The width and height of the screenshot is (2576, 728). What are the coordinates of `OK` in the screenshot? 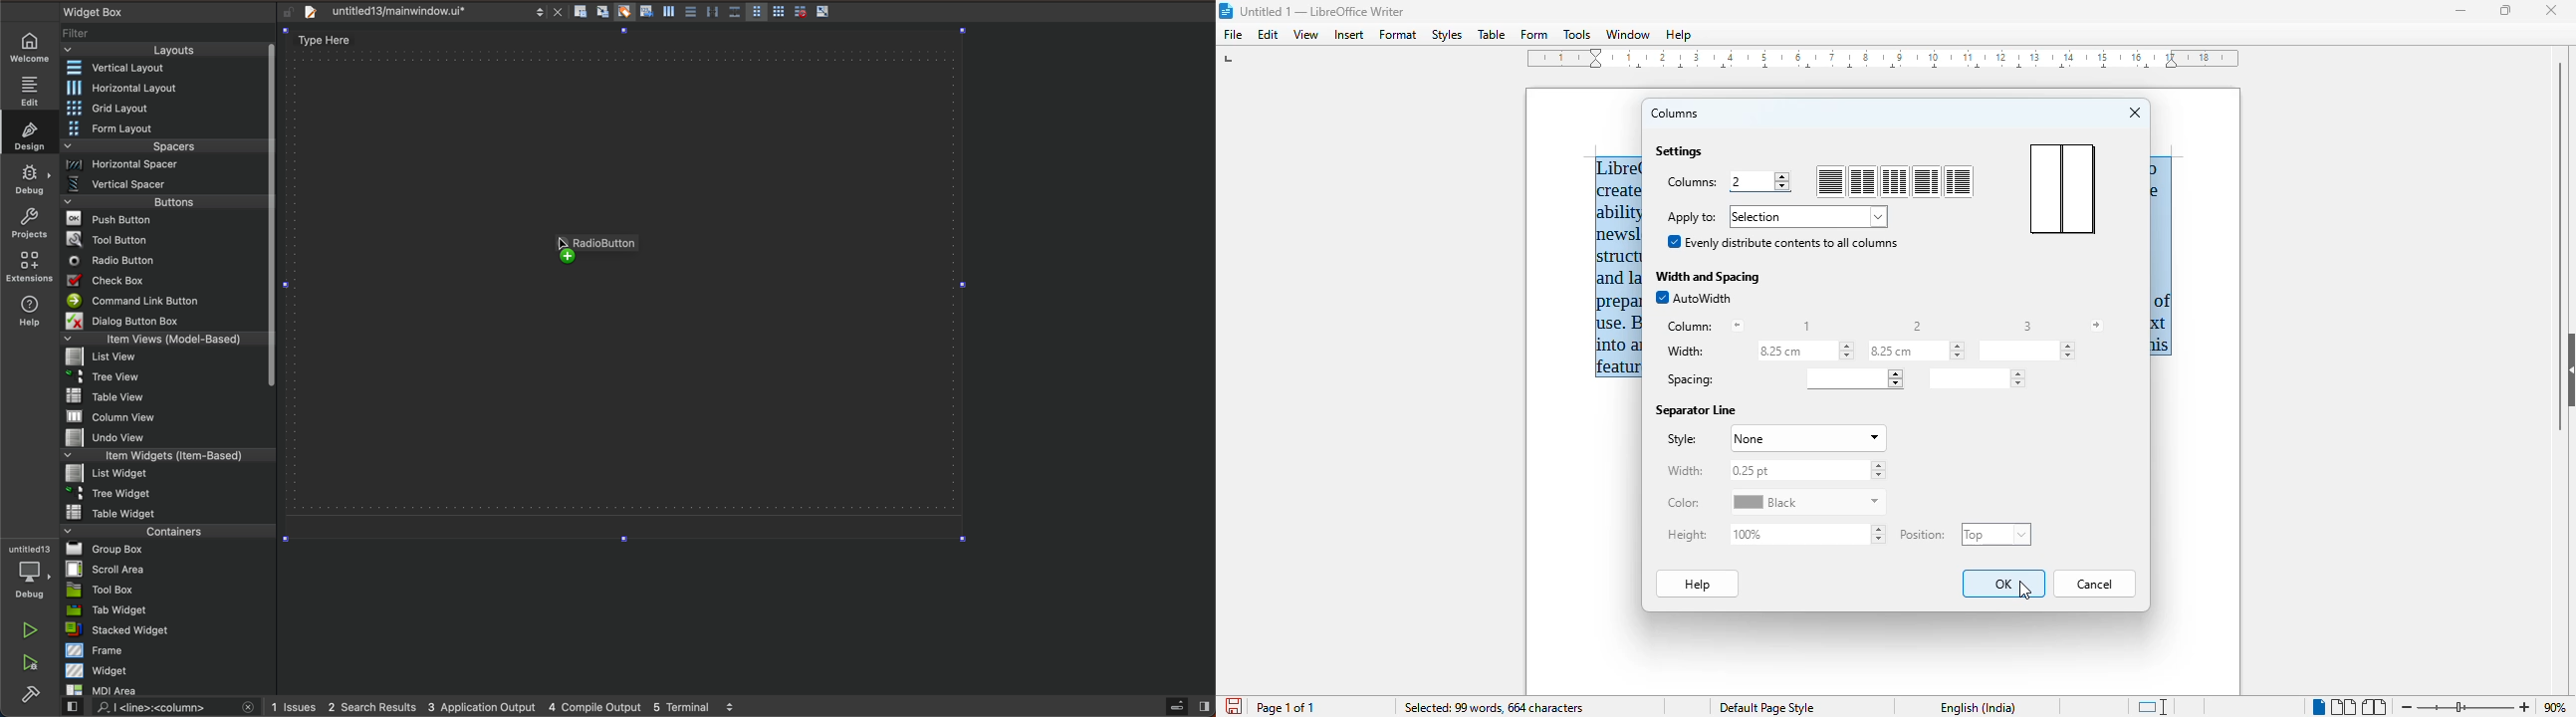 It's located at (2004, 584).